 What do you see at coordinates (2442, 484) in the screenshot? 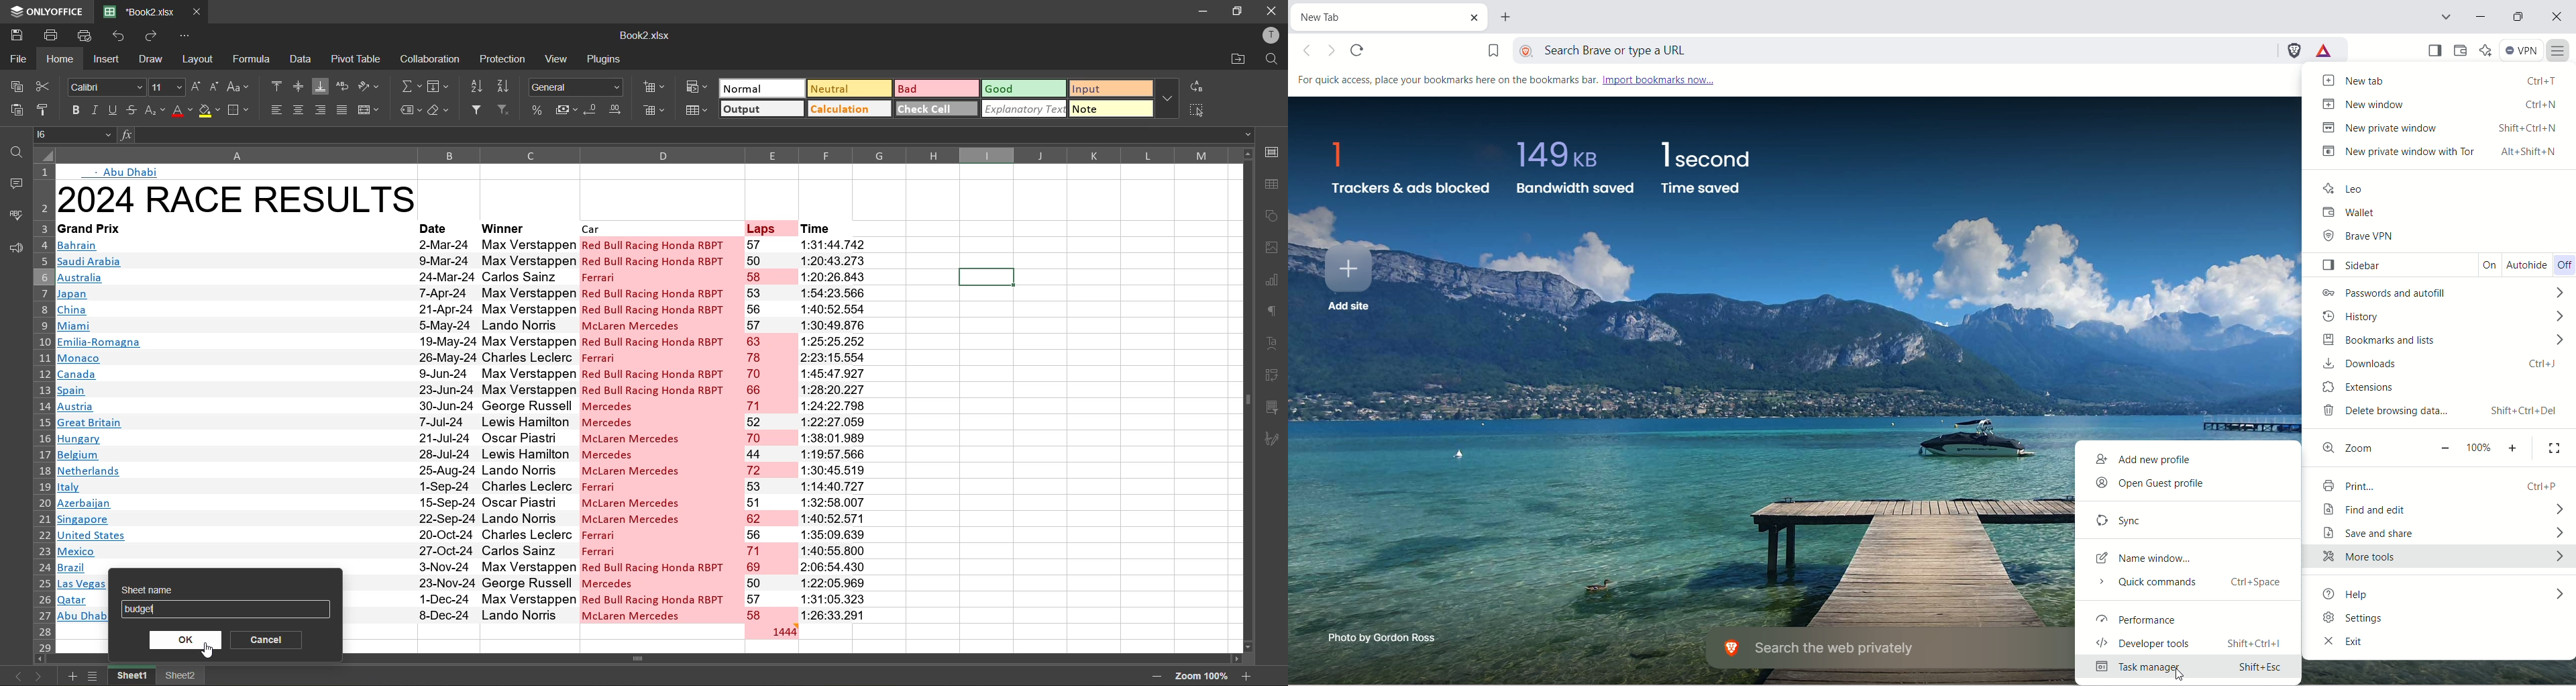
I see `print` at bounding box center [2442, 484].